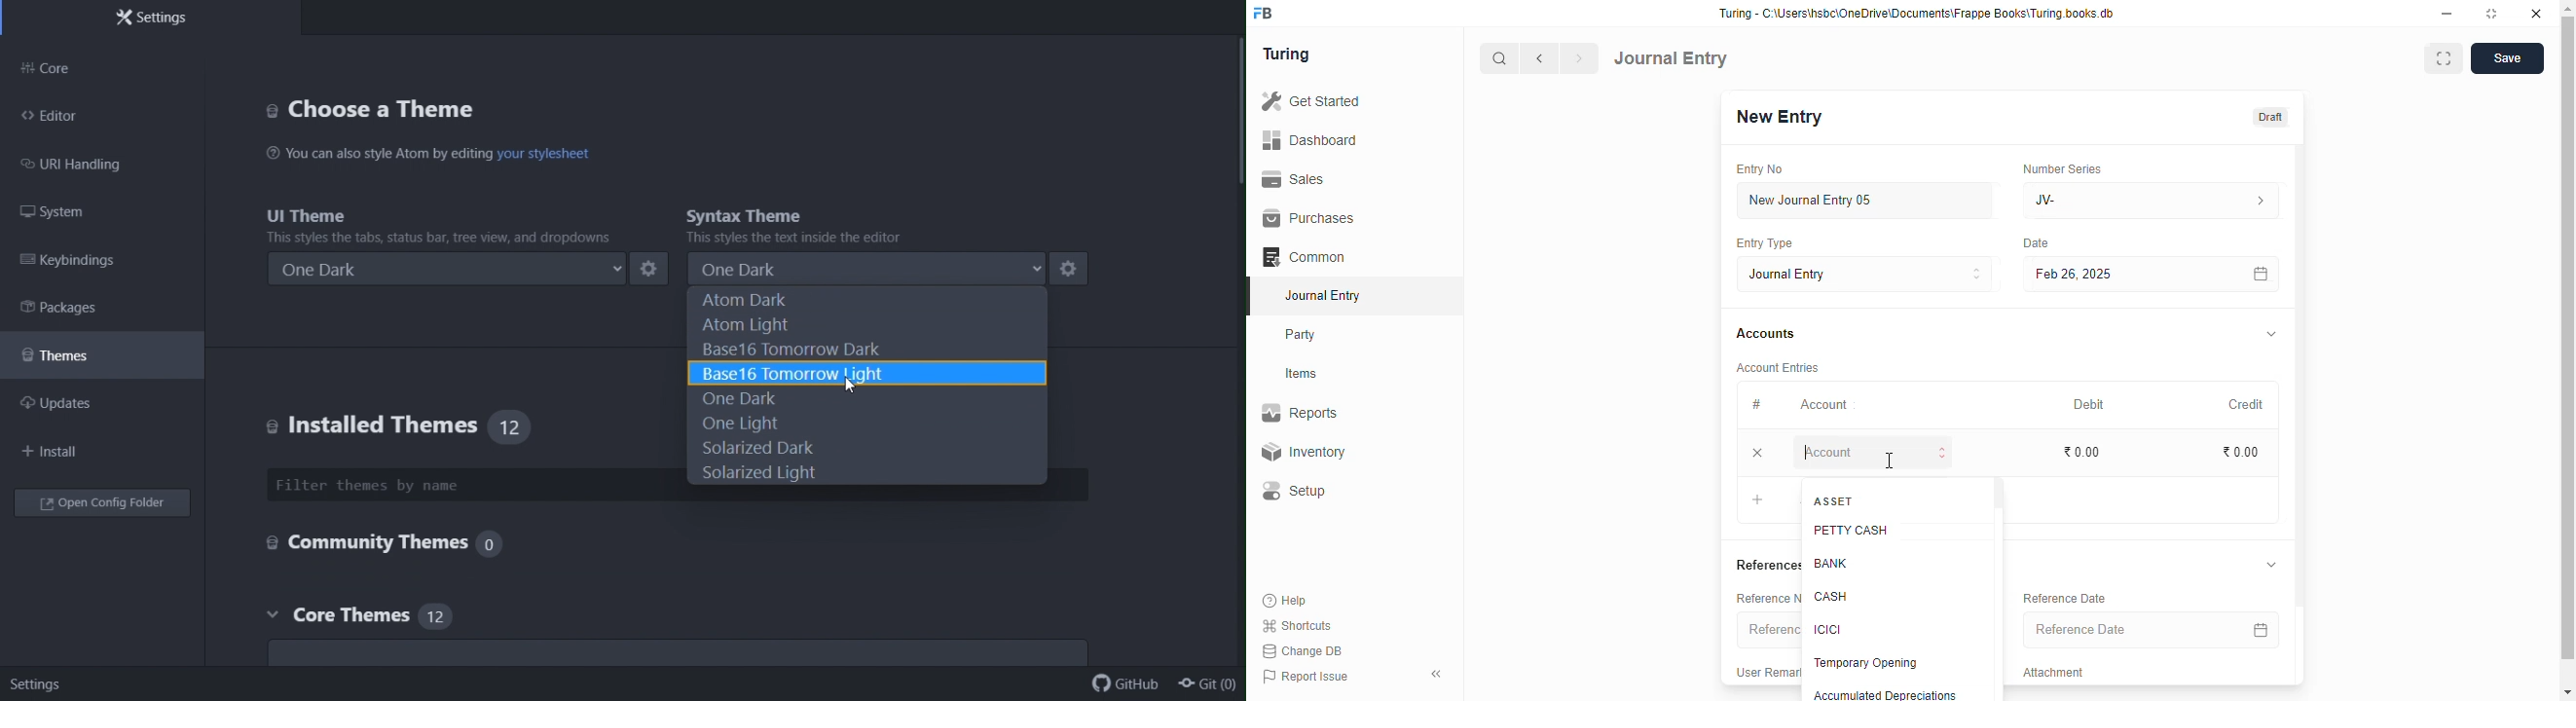 The image size is (2576, 728). I want to click on remove, so click(1757, 454).